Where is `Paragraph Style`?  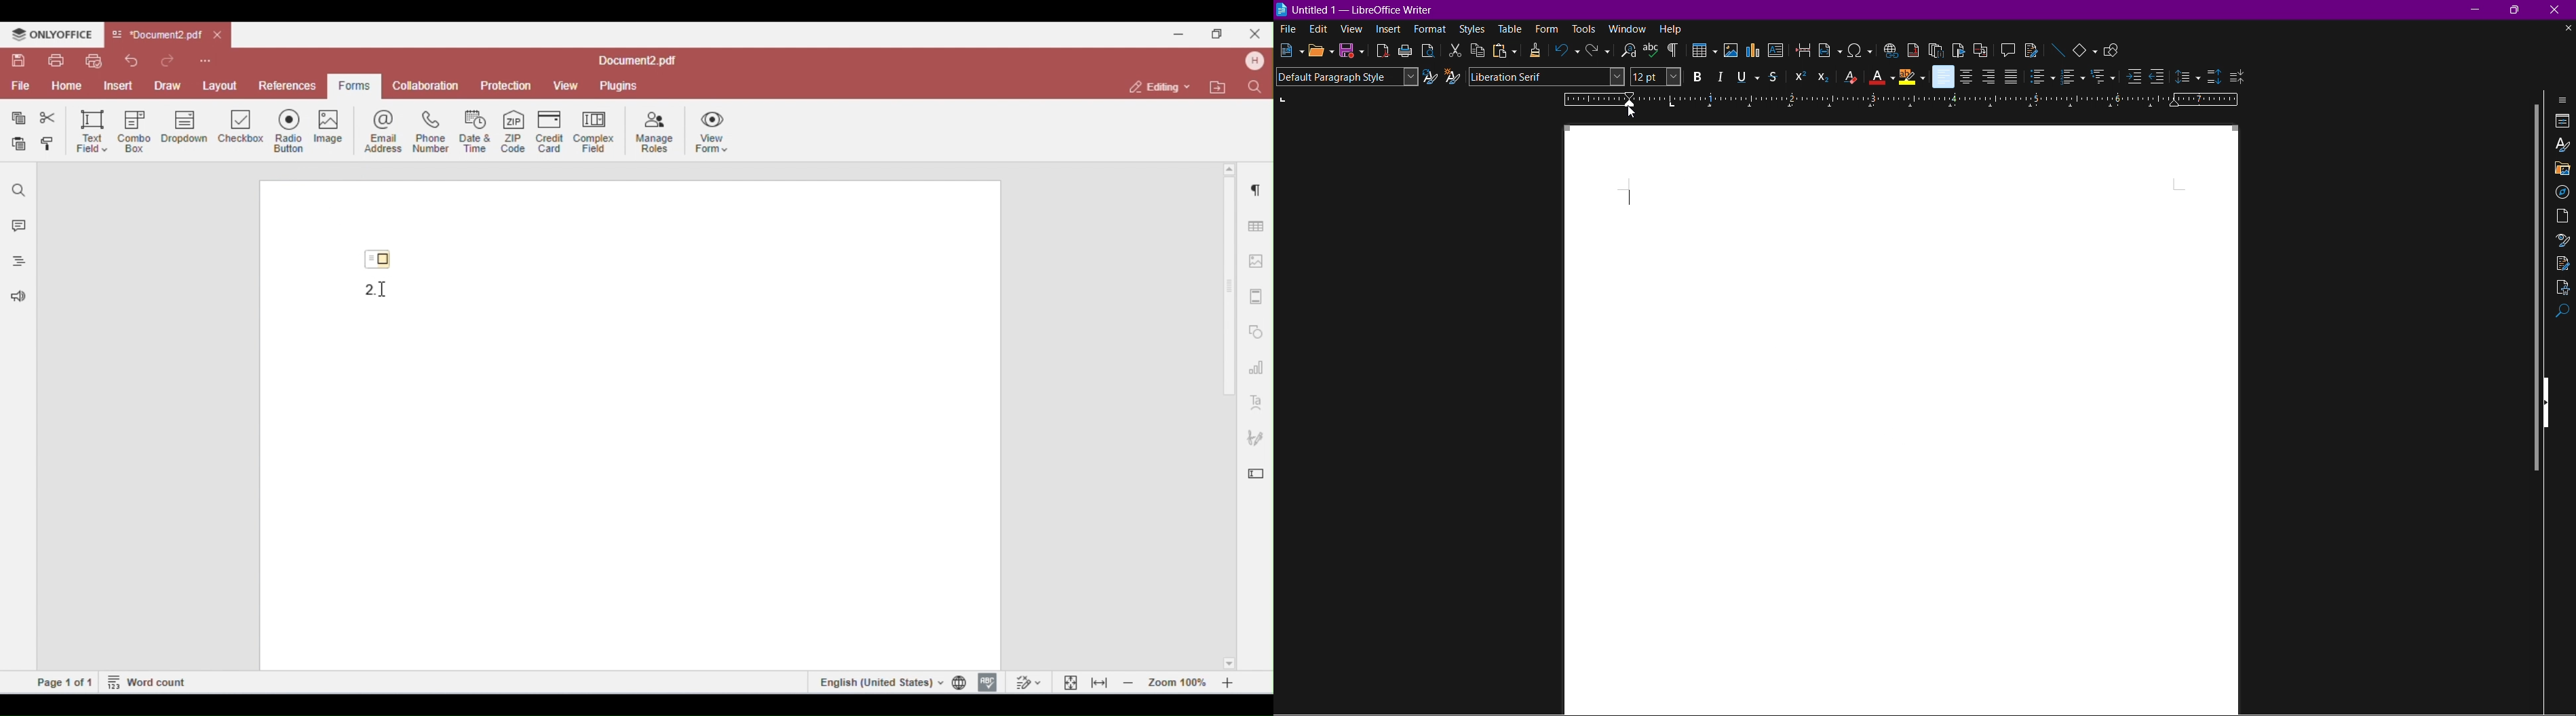
Paragraph Style is located at coordinates (1346, 77).